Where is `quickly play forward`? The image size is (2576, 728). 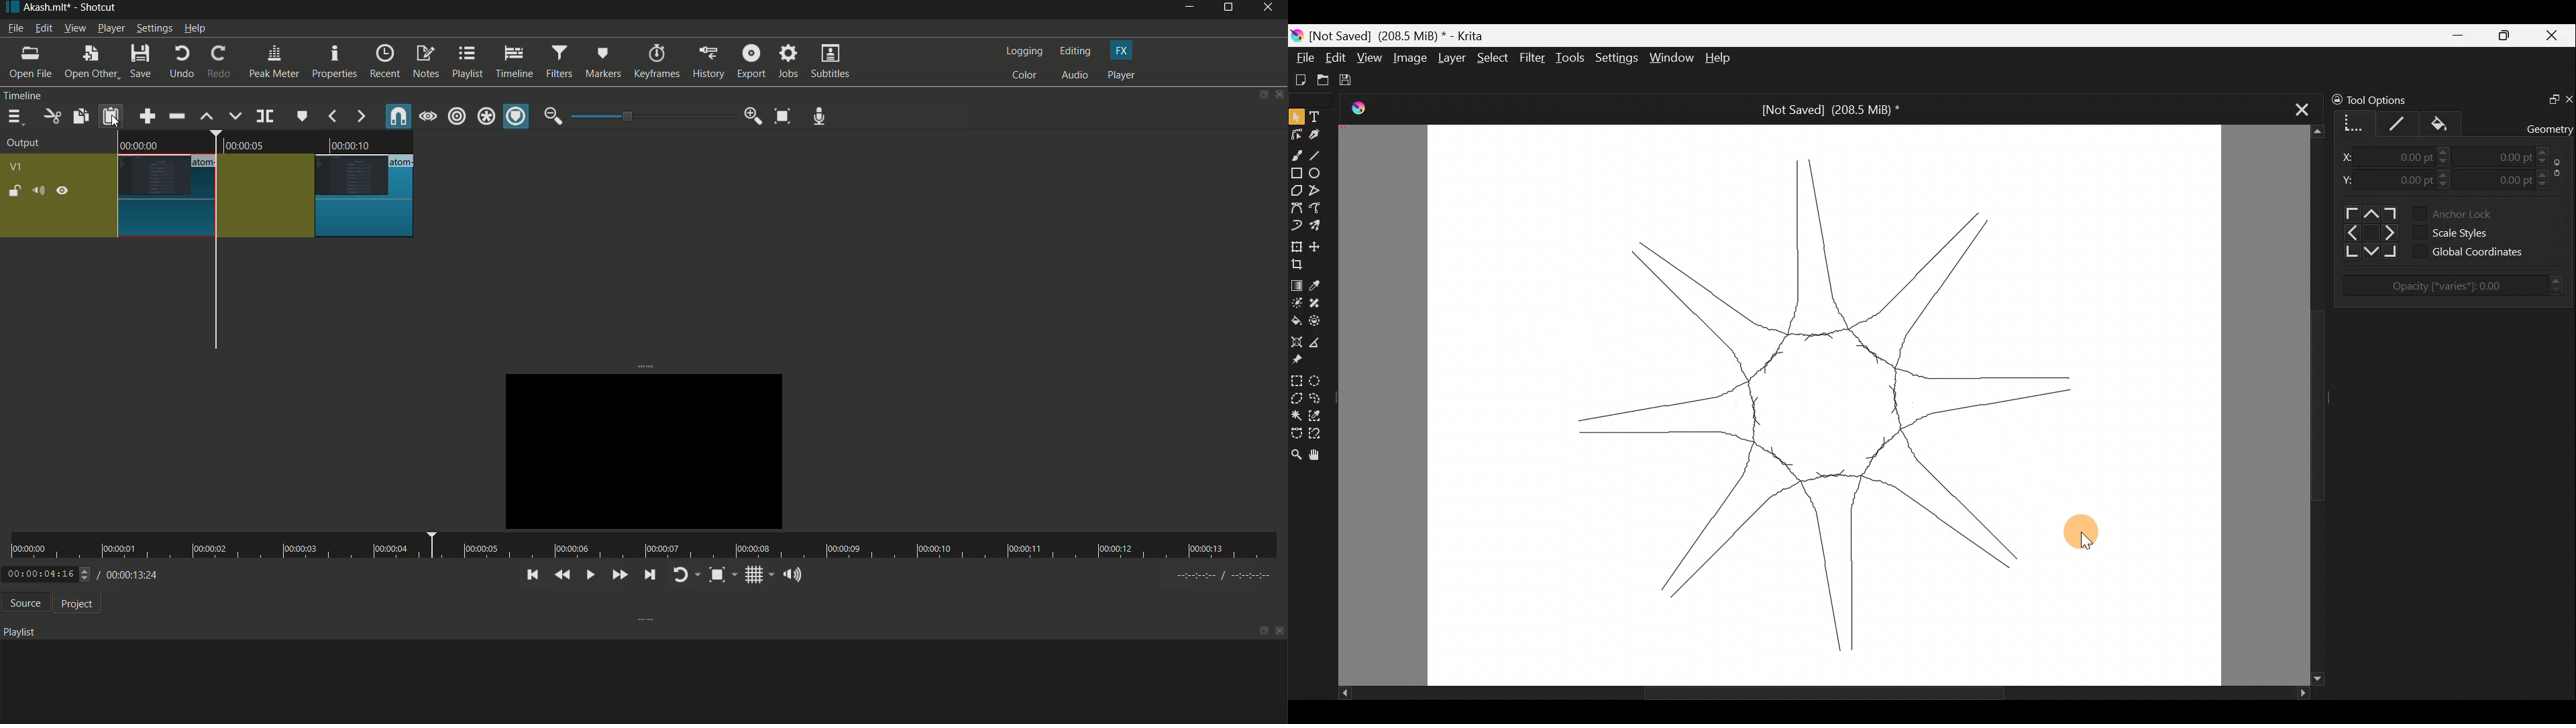 quickly play forward is located at coordinates (617, 575).